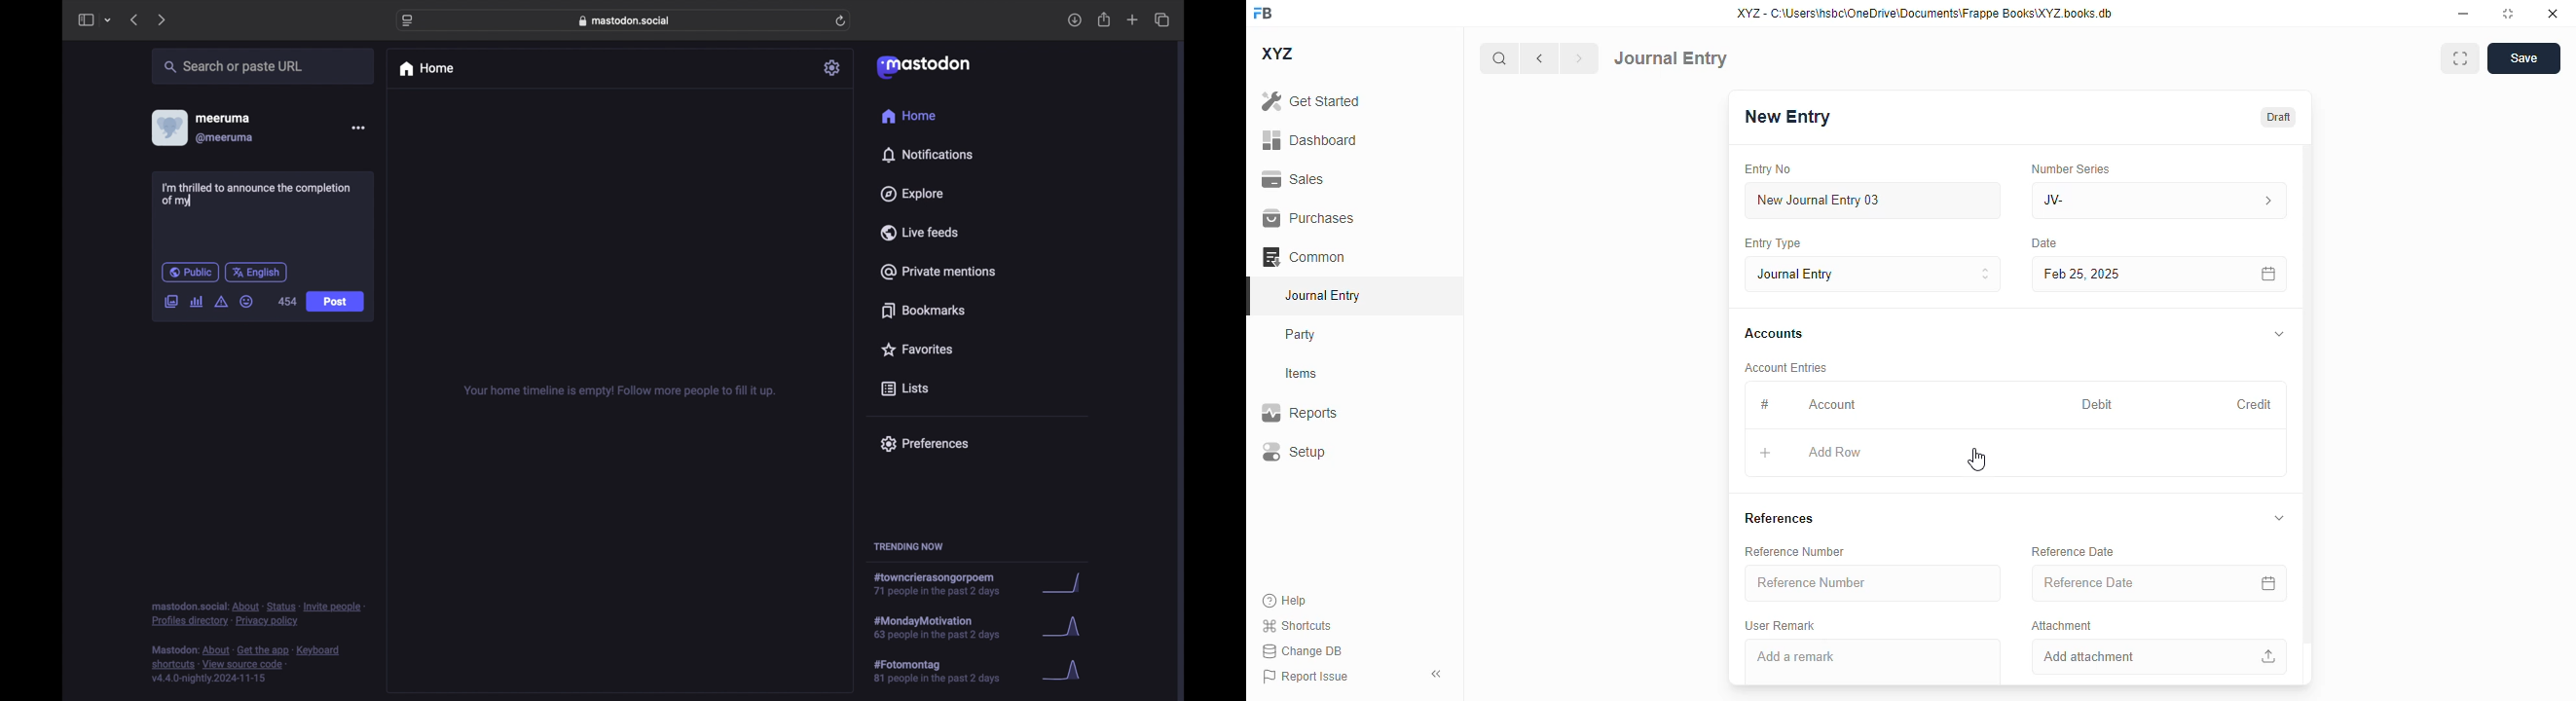 The image size is (2576, 728). I want to click on new entry, so click(1785, 117).